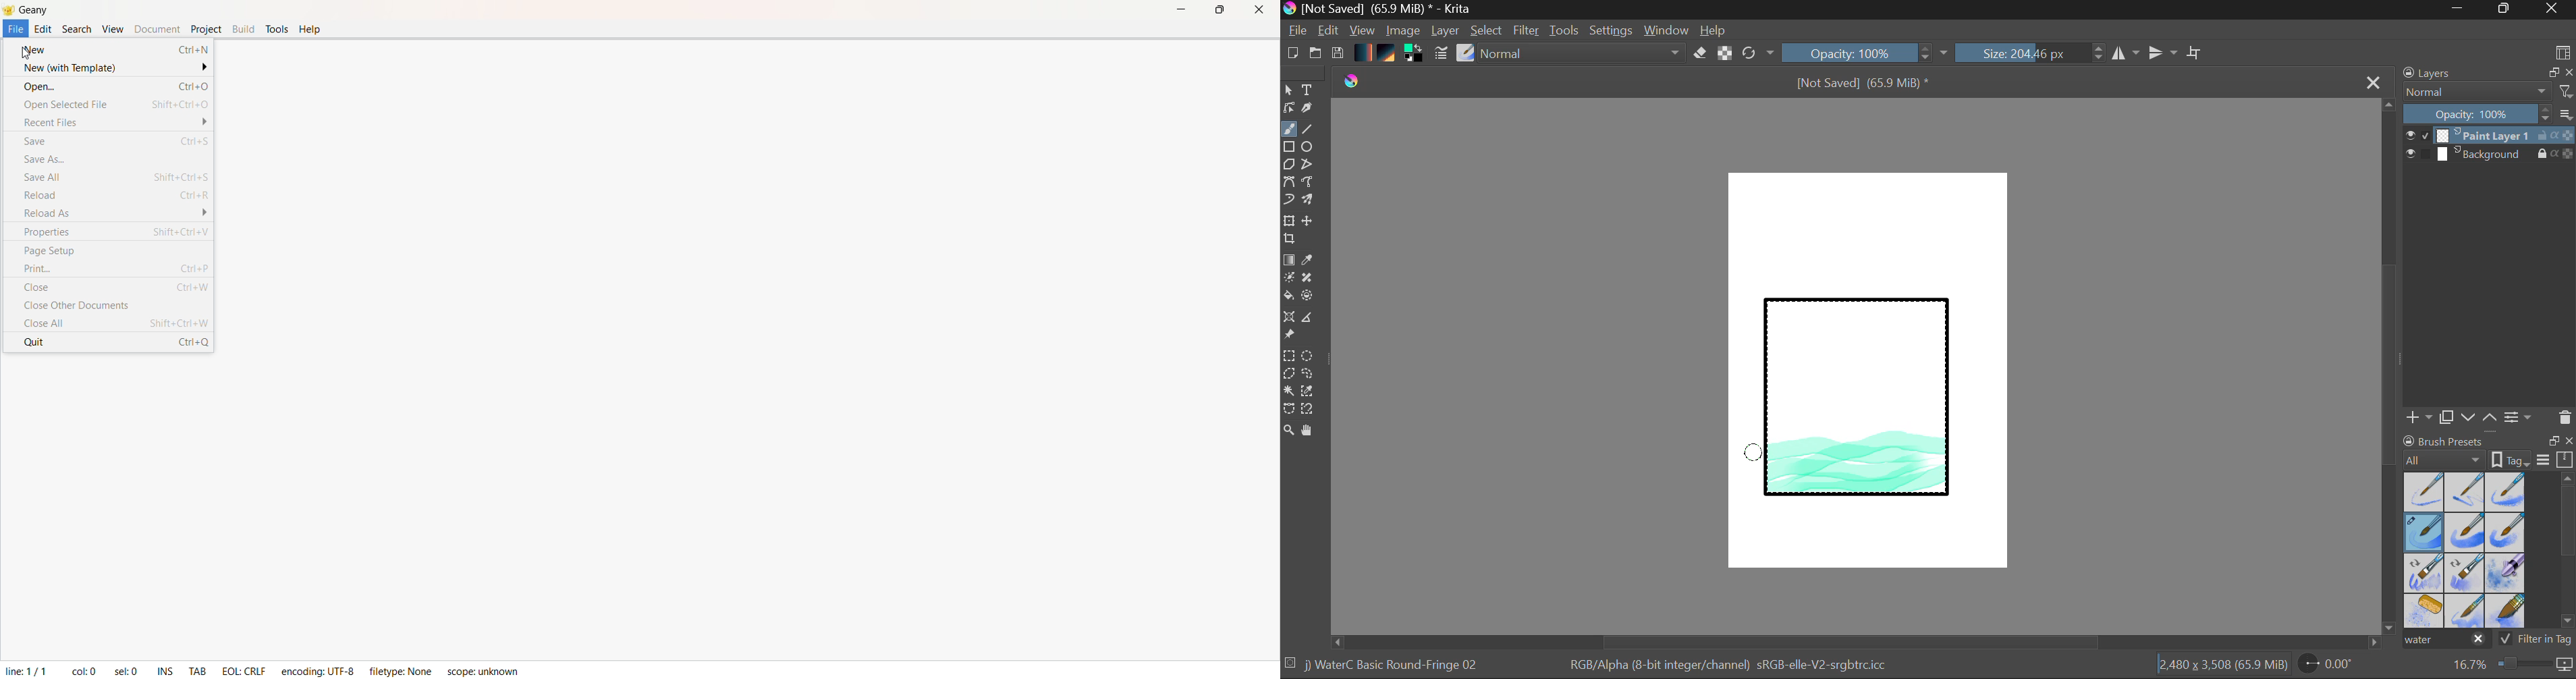  I want to click on Scroll Bar, so click(2390, 368).